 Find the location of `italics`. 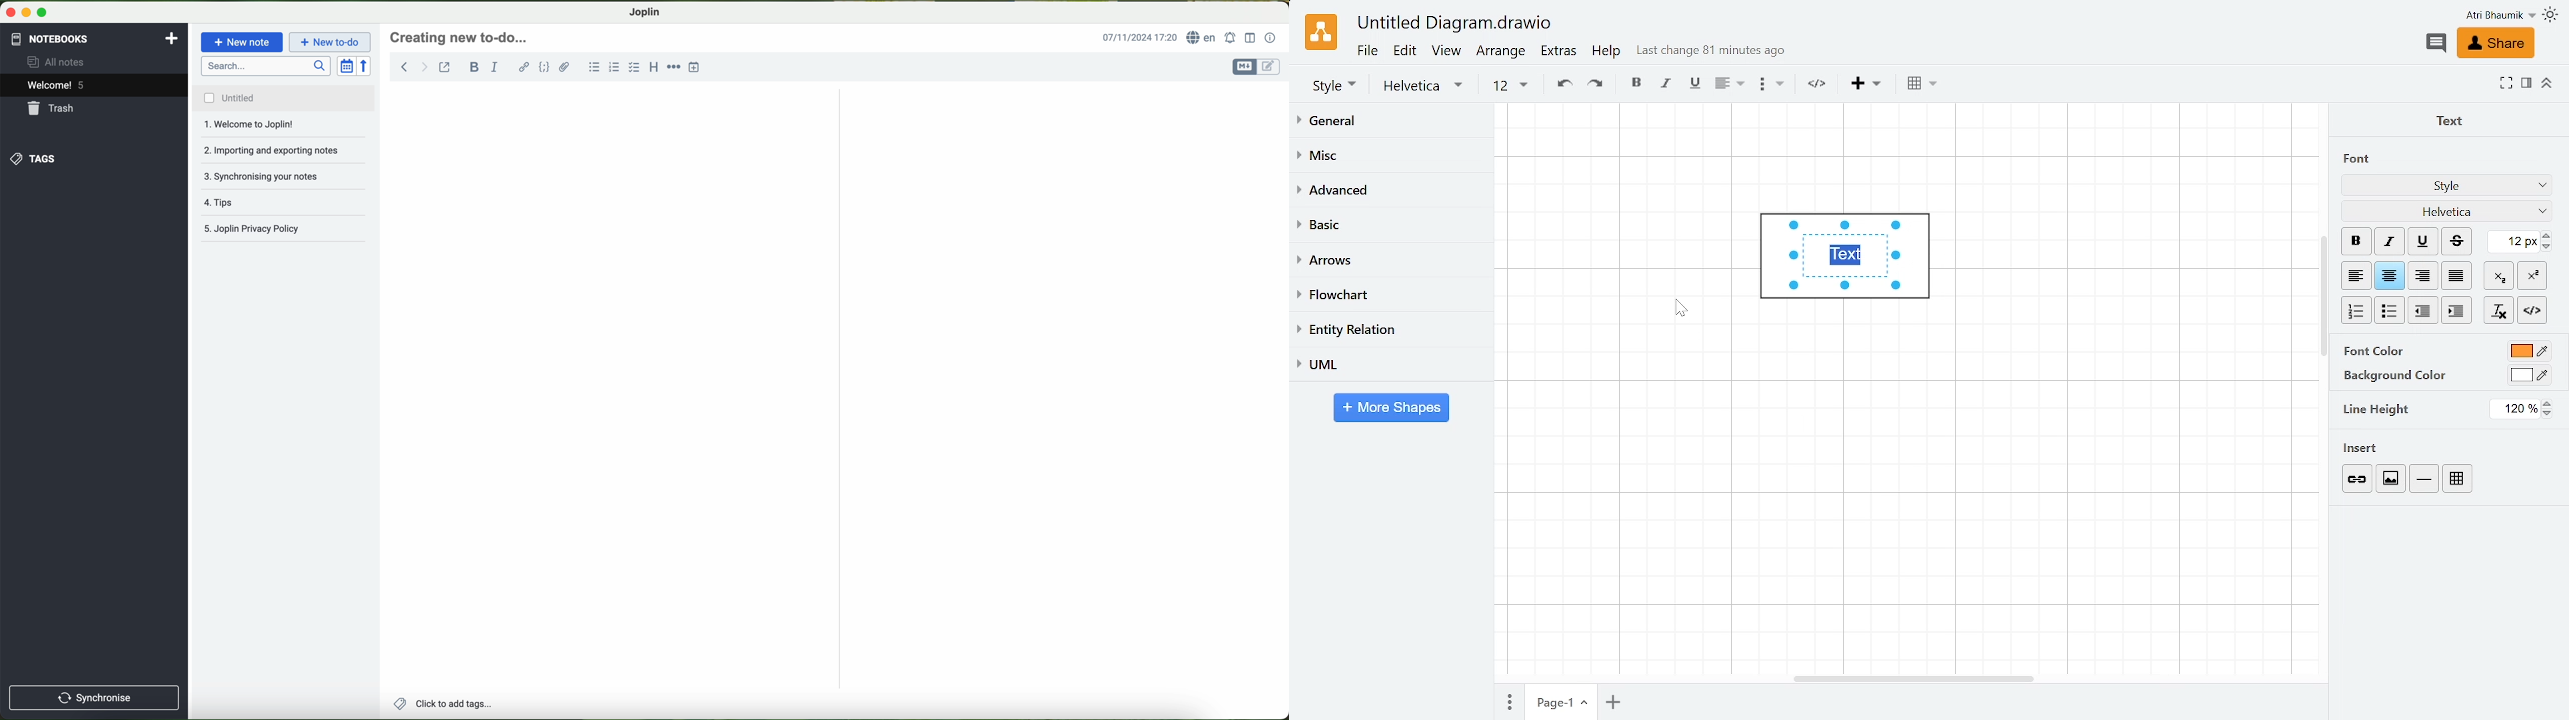

italics is located at coordinates (1667, 85).